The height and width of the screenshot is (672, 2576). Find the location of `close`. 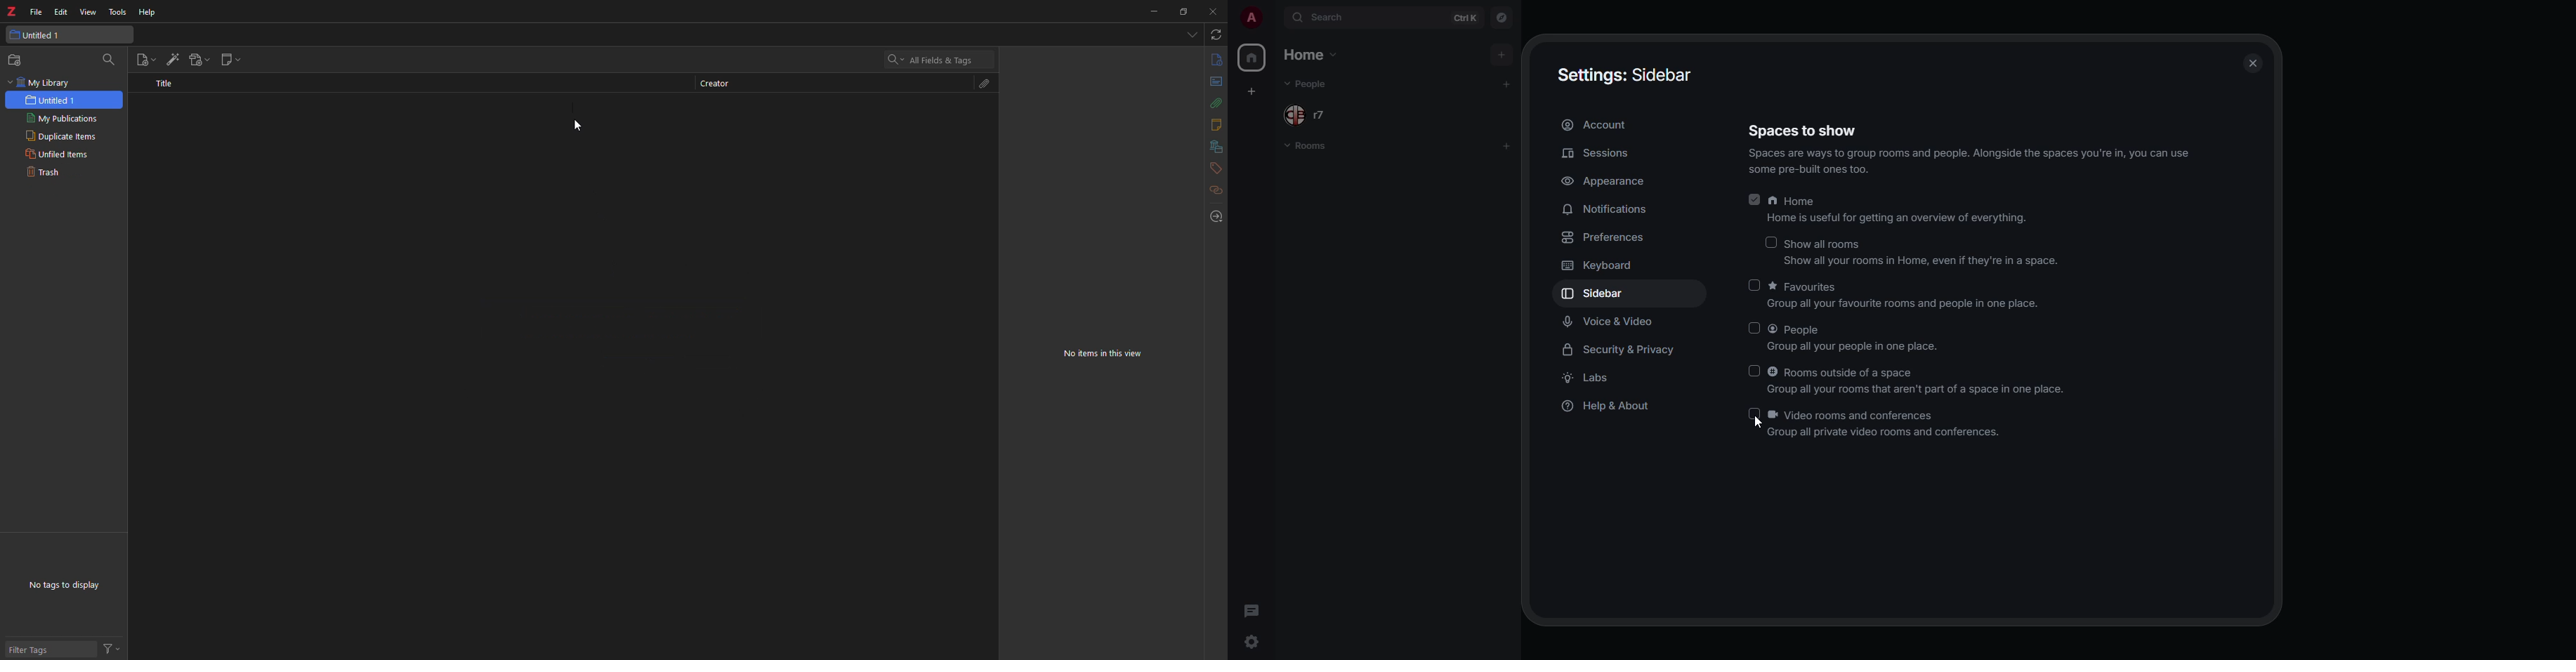

close is located at coordinates (1214, 11).